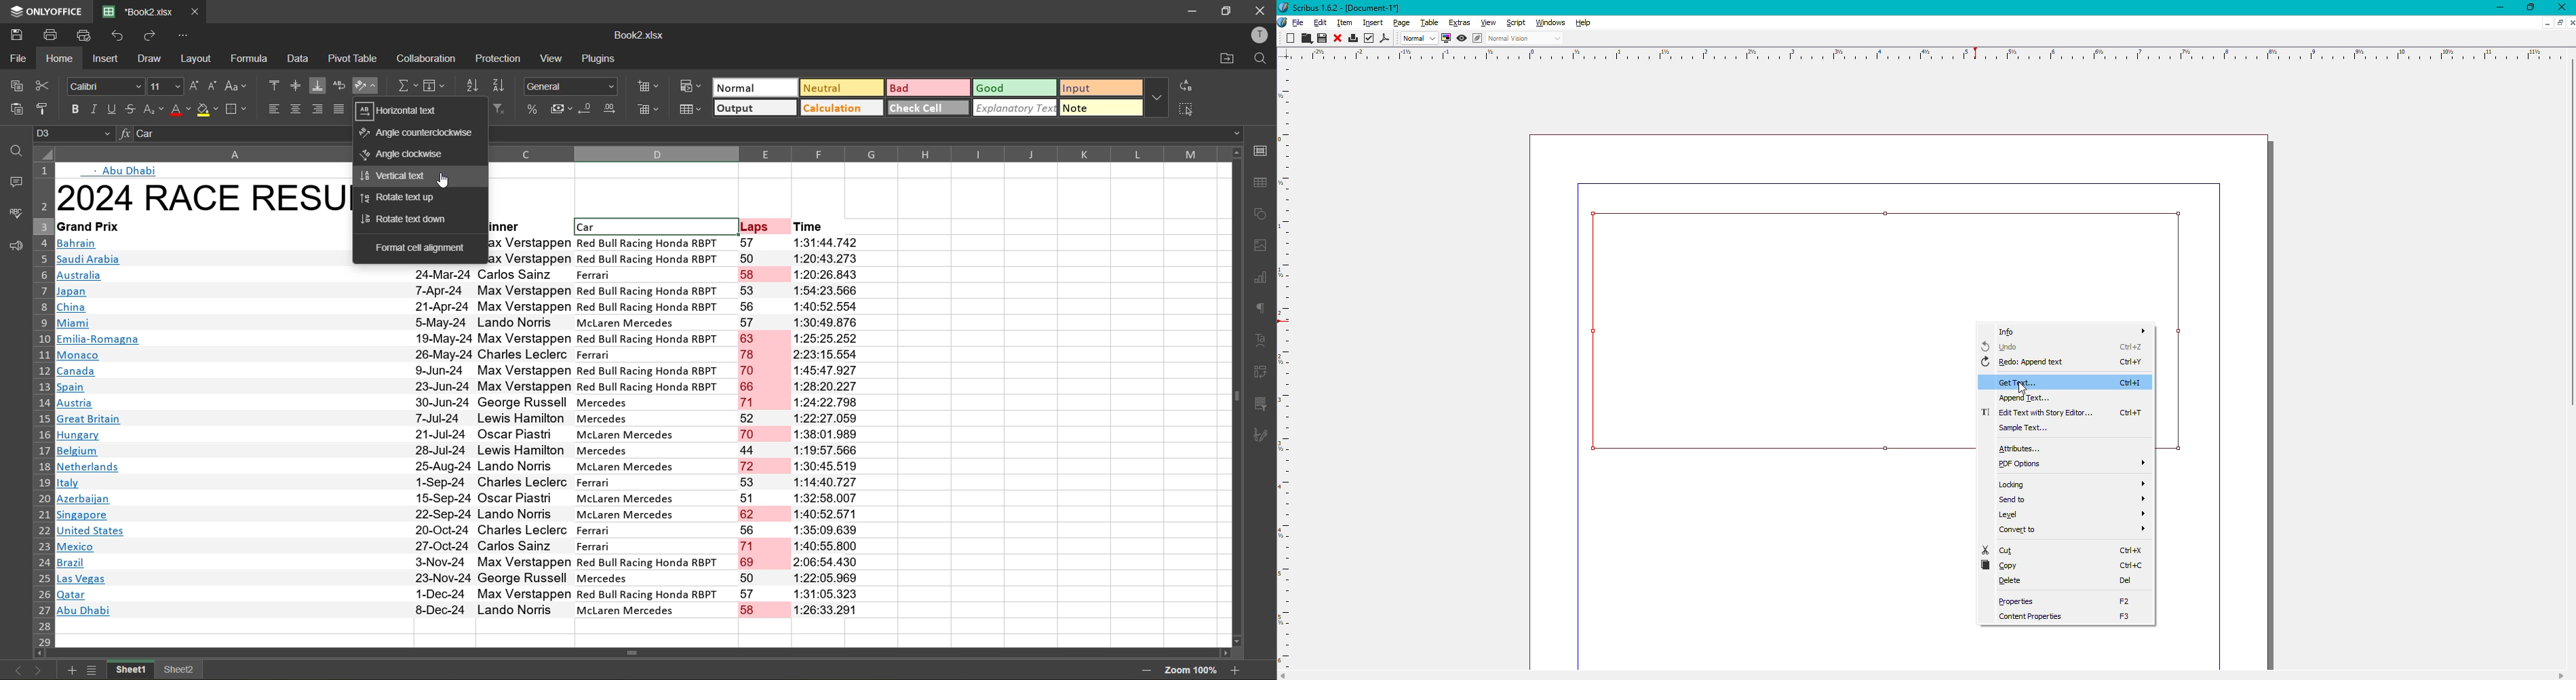 This screenshot has height=700, width=2576. I want to click on number format, so click(571, 85).